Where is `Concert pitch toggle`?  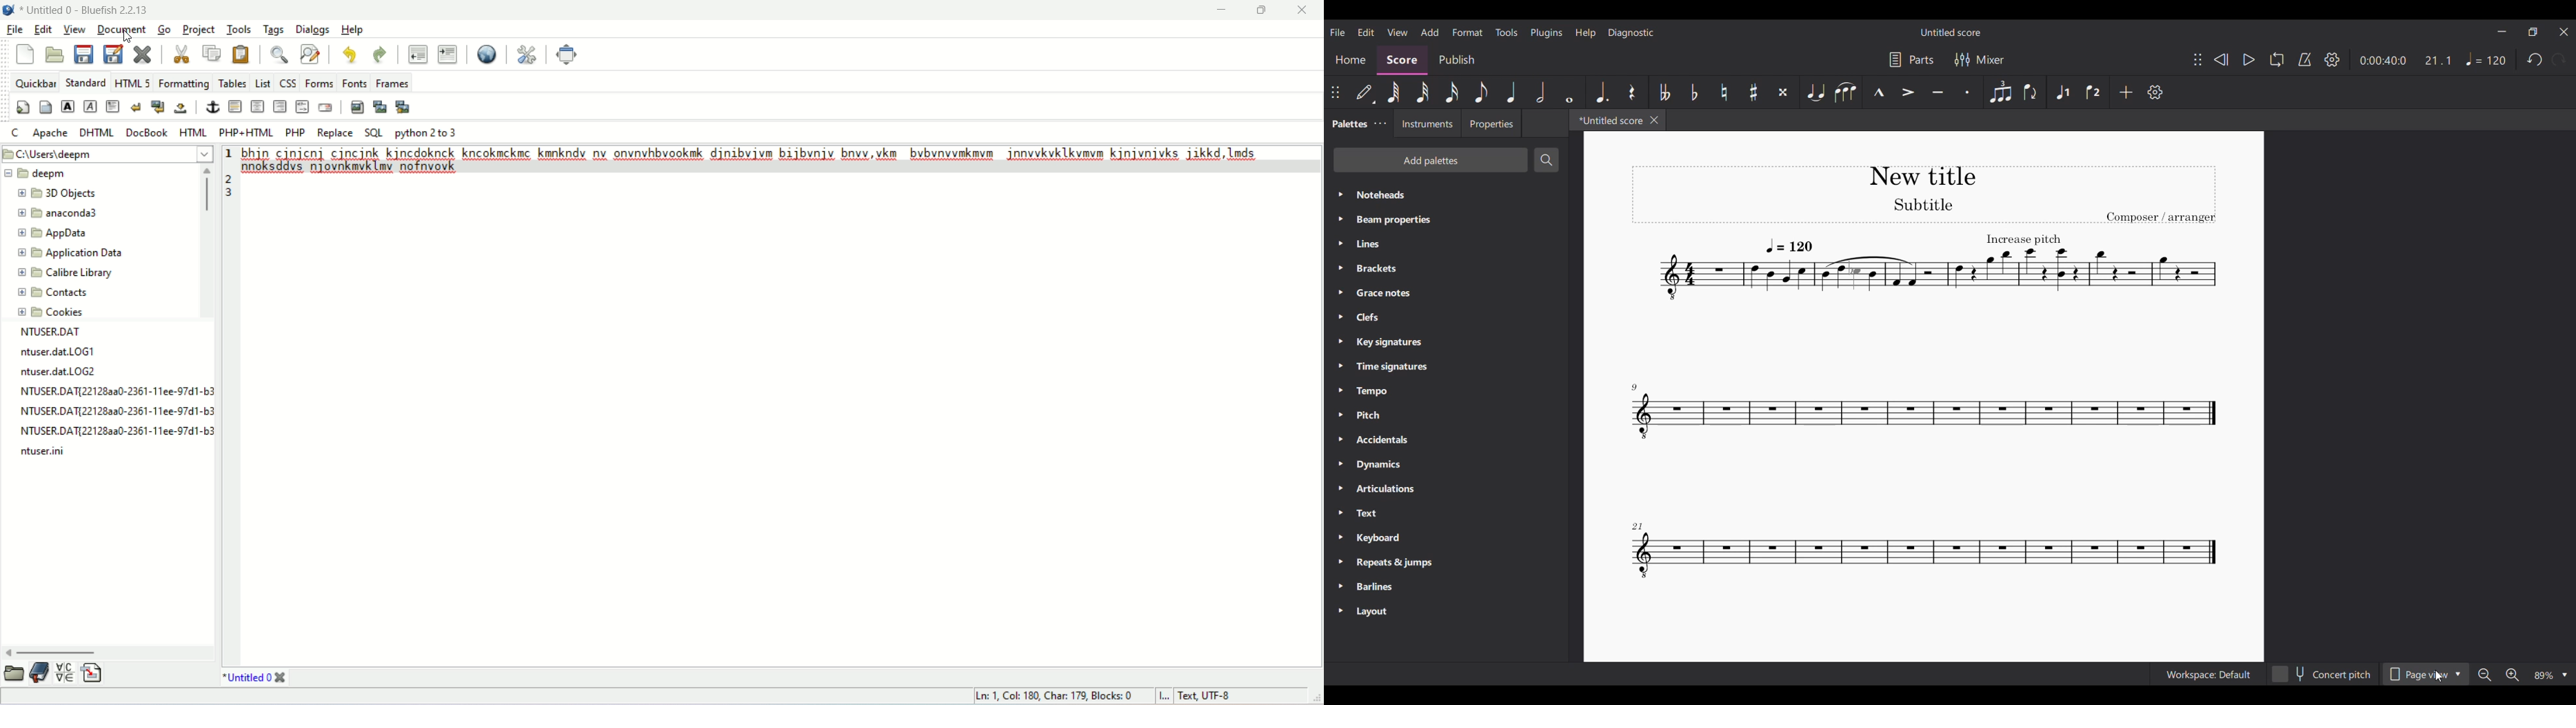 Concert pitch toggle is located at coordinates (2322, 674).